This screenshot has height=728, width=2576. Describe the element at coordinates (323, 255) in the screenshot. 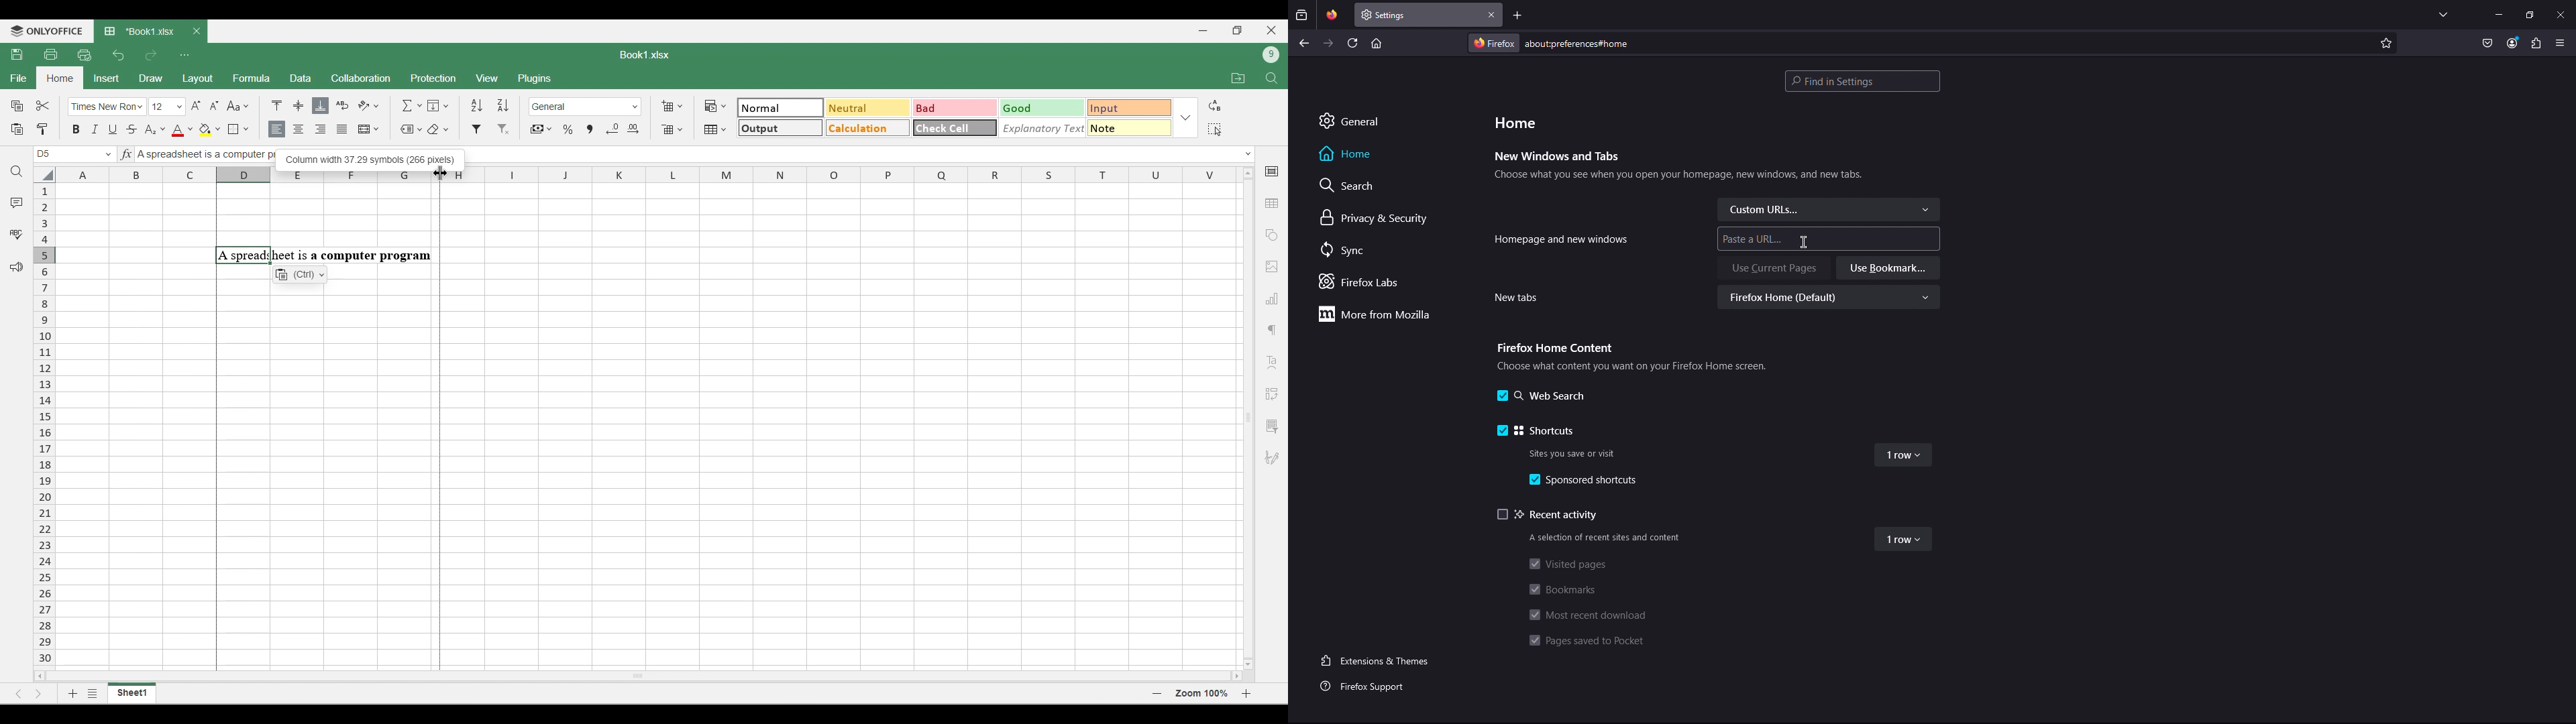

I see `A spreadsheet is a computer program` at that location.